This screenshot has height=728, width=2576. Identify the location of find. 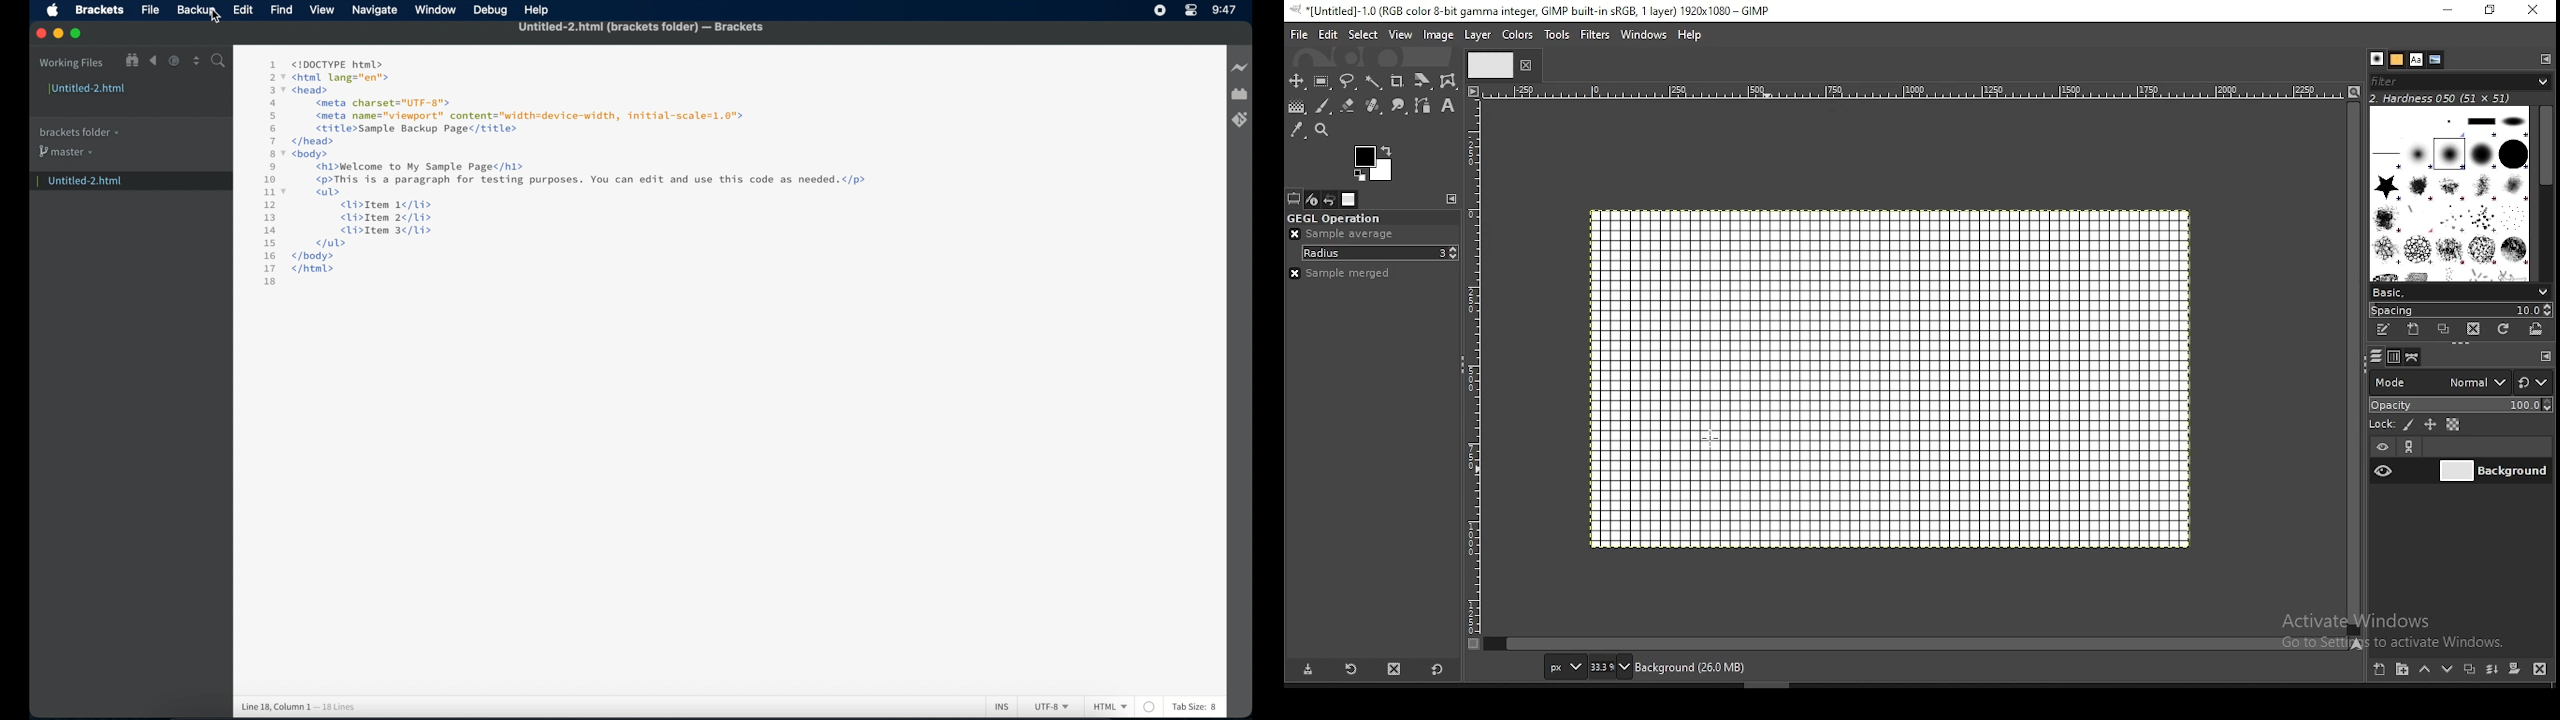
(282, 11).